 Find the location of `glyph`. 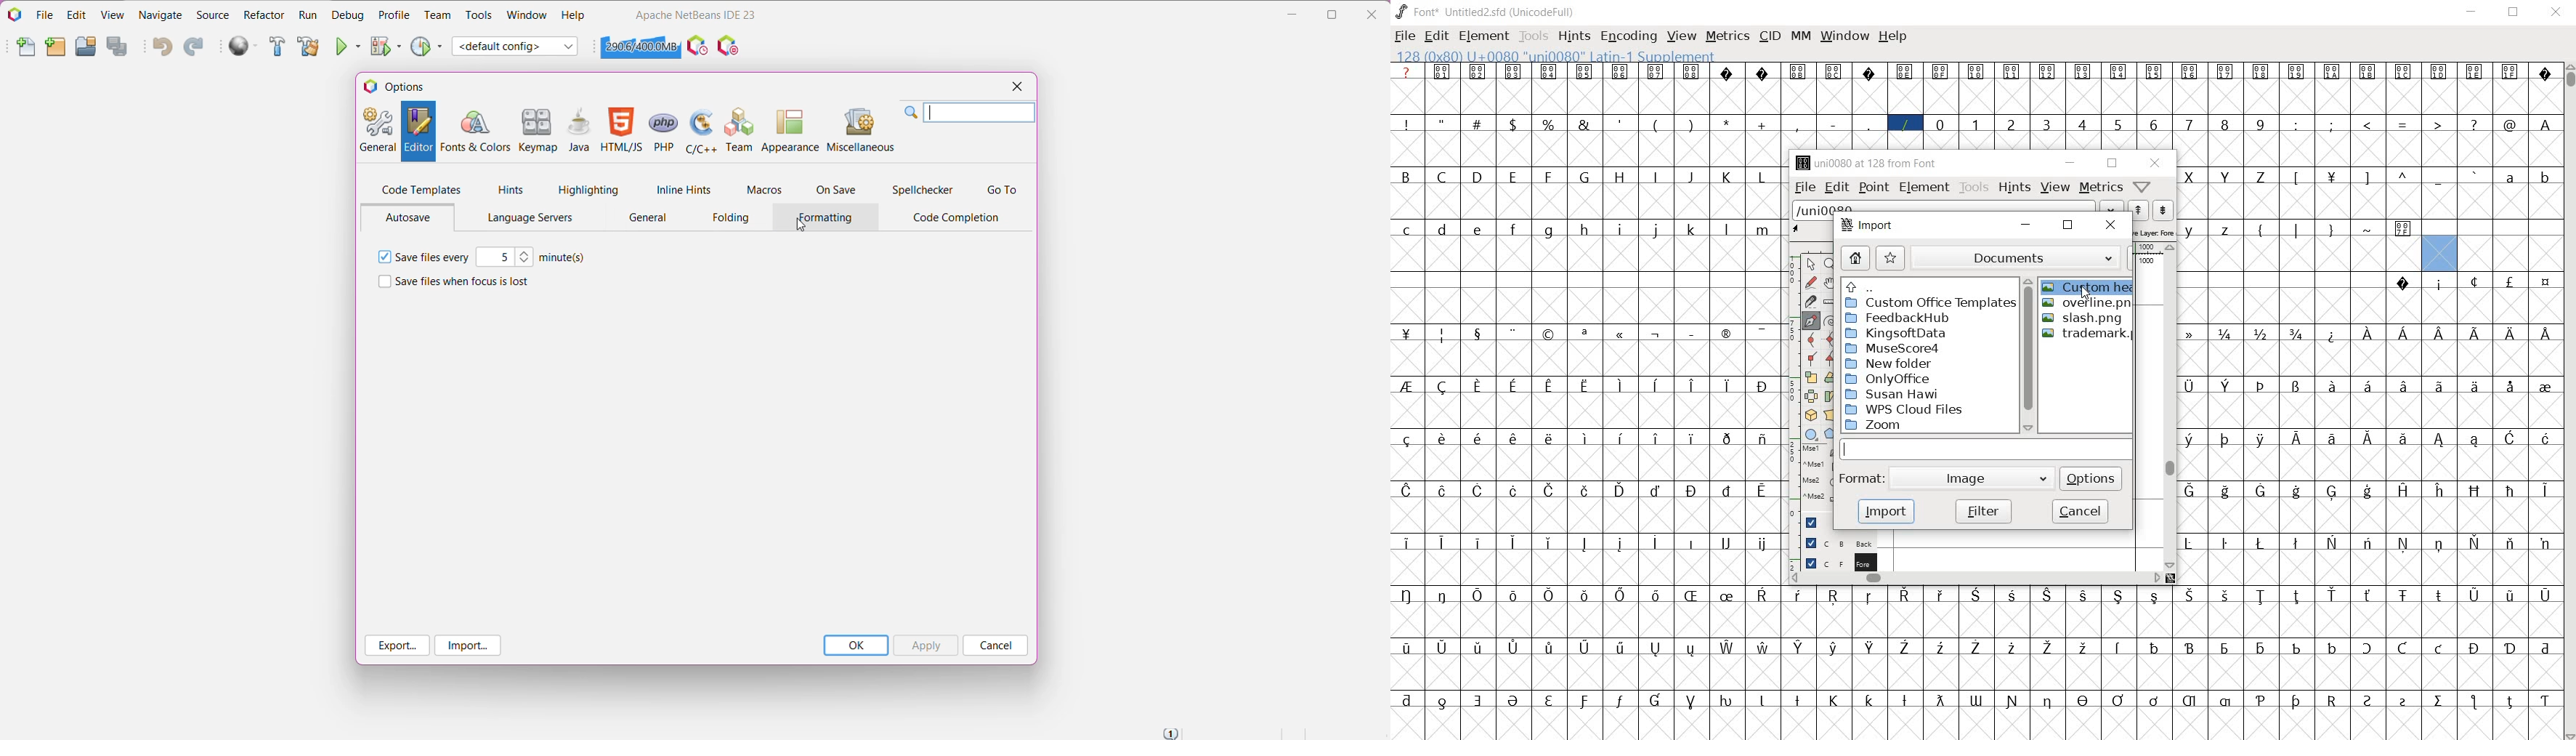

glyph is located at coordinates (1656, 385).